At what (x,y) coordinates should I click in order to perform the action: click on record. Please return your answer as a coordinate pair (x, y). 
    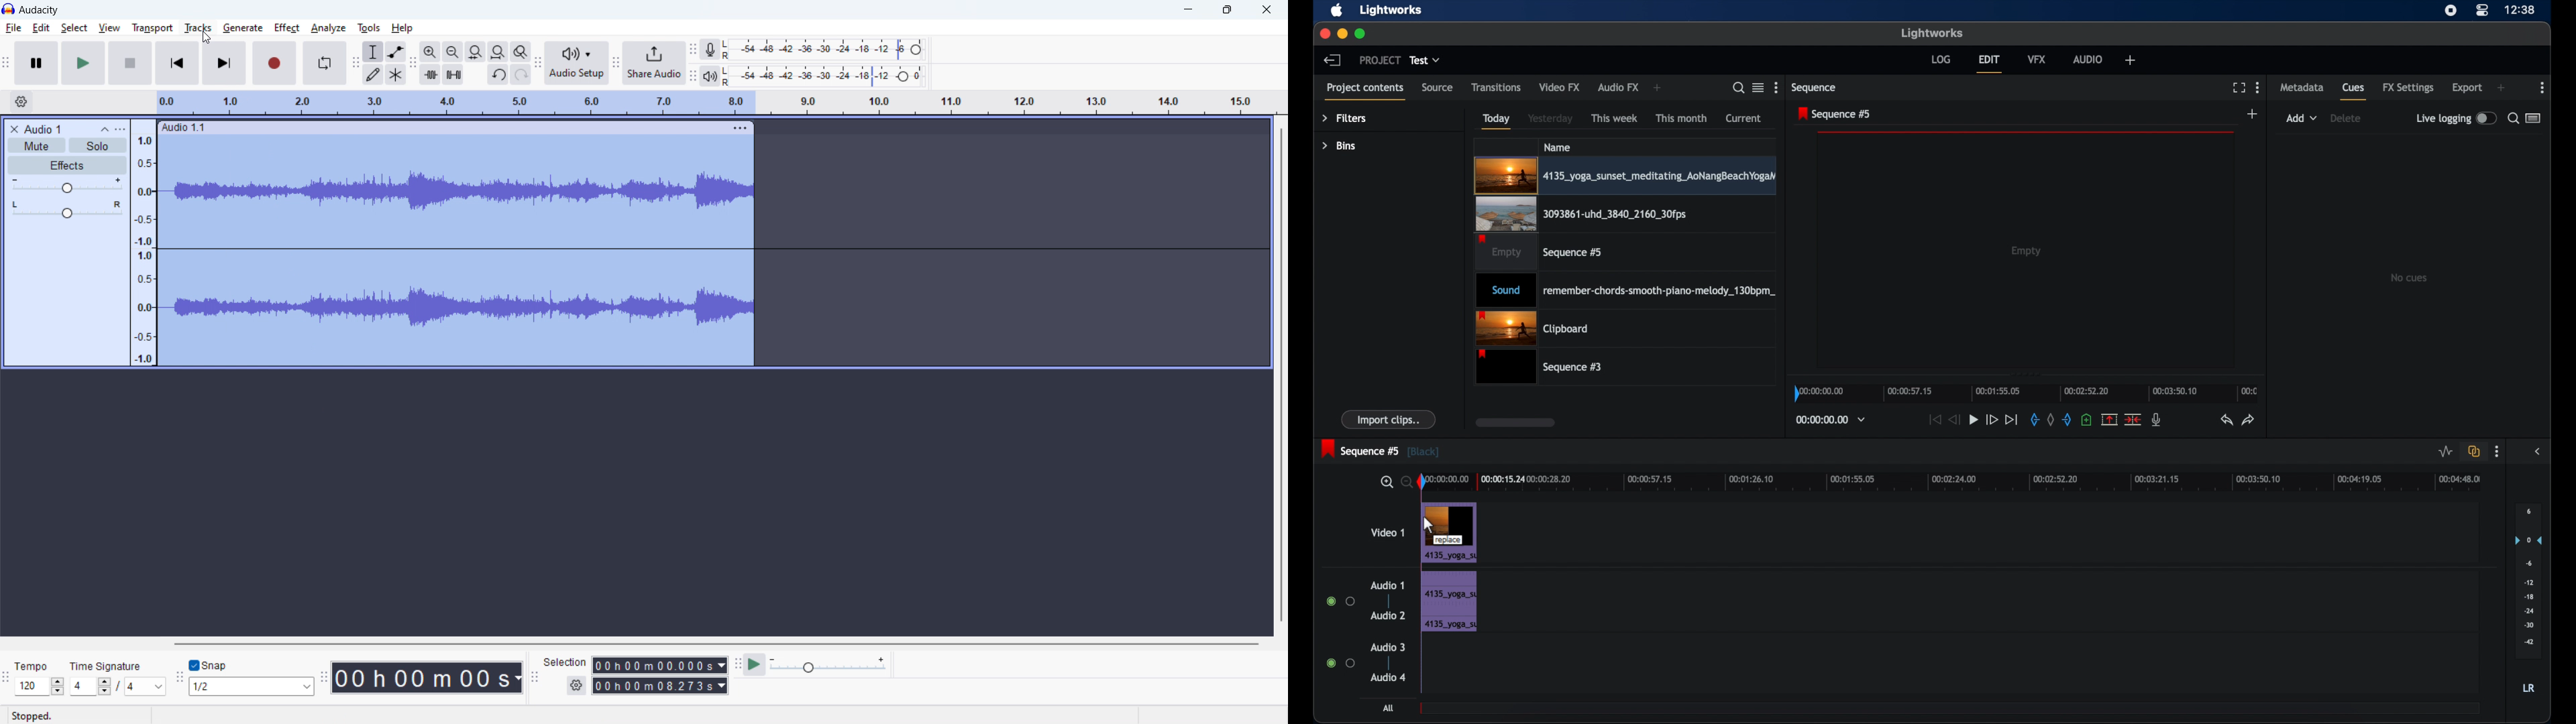
    Looking at the image, I should click on (274, 63).